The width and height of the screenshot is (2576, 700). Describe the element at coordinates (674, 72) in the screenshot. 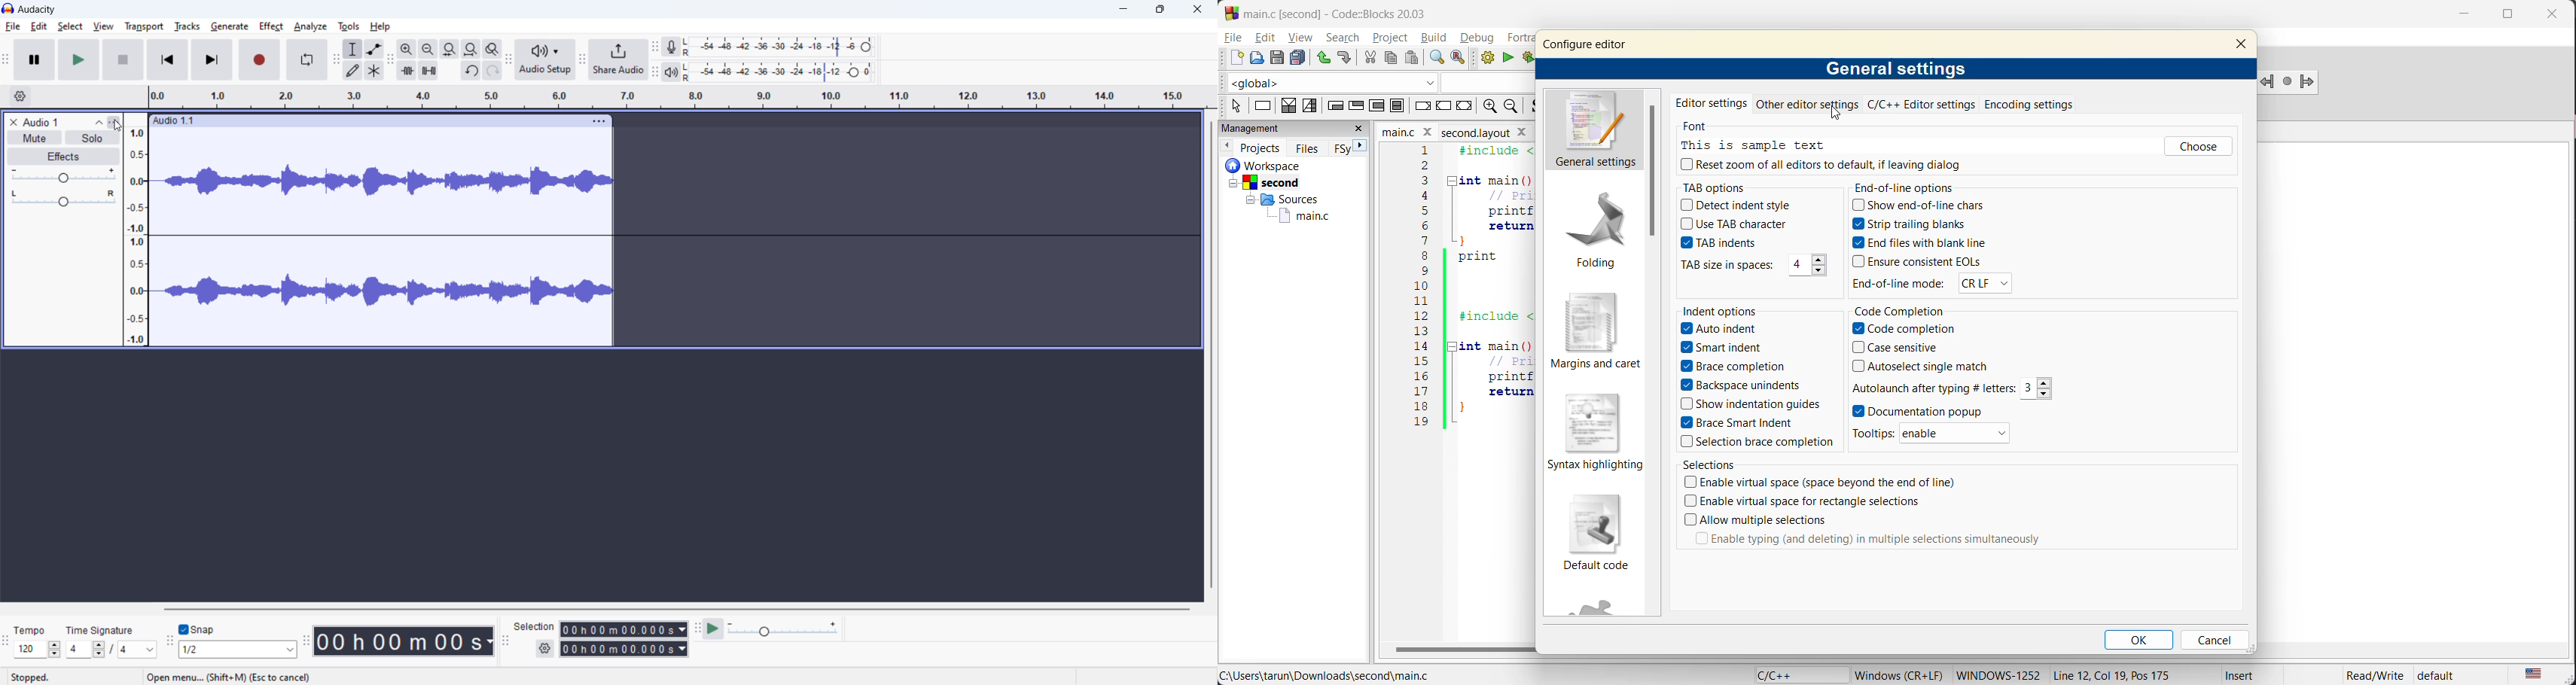

I see `playback meter` at that location.